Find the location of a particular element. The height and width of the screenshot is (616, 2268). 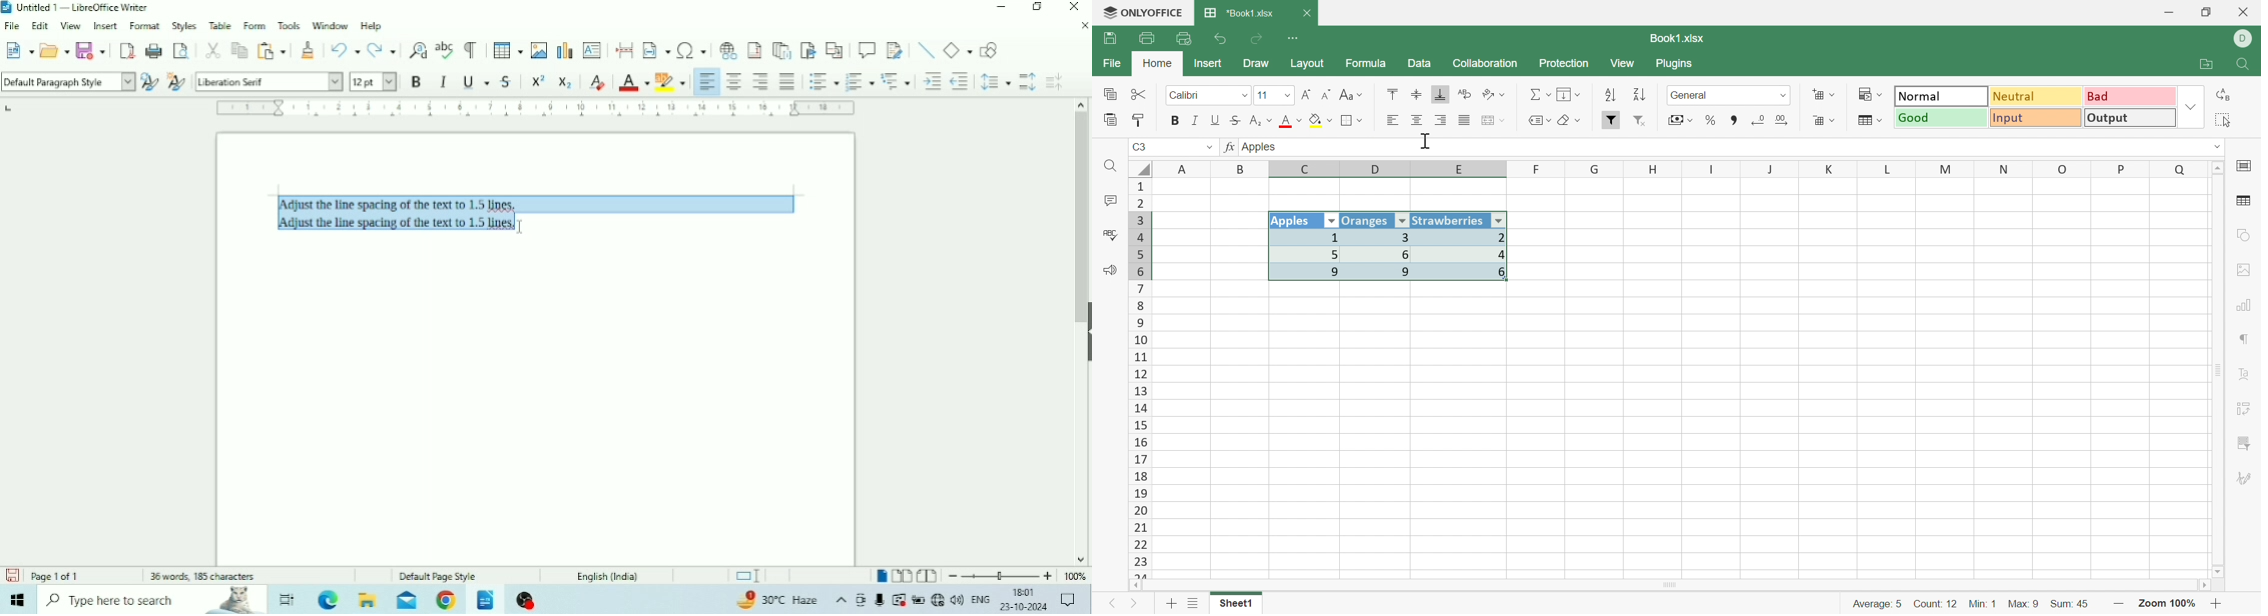

Select Outline Format is located at coordinates (896, 81).